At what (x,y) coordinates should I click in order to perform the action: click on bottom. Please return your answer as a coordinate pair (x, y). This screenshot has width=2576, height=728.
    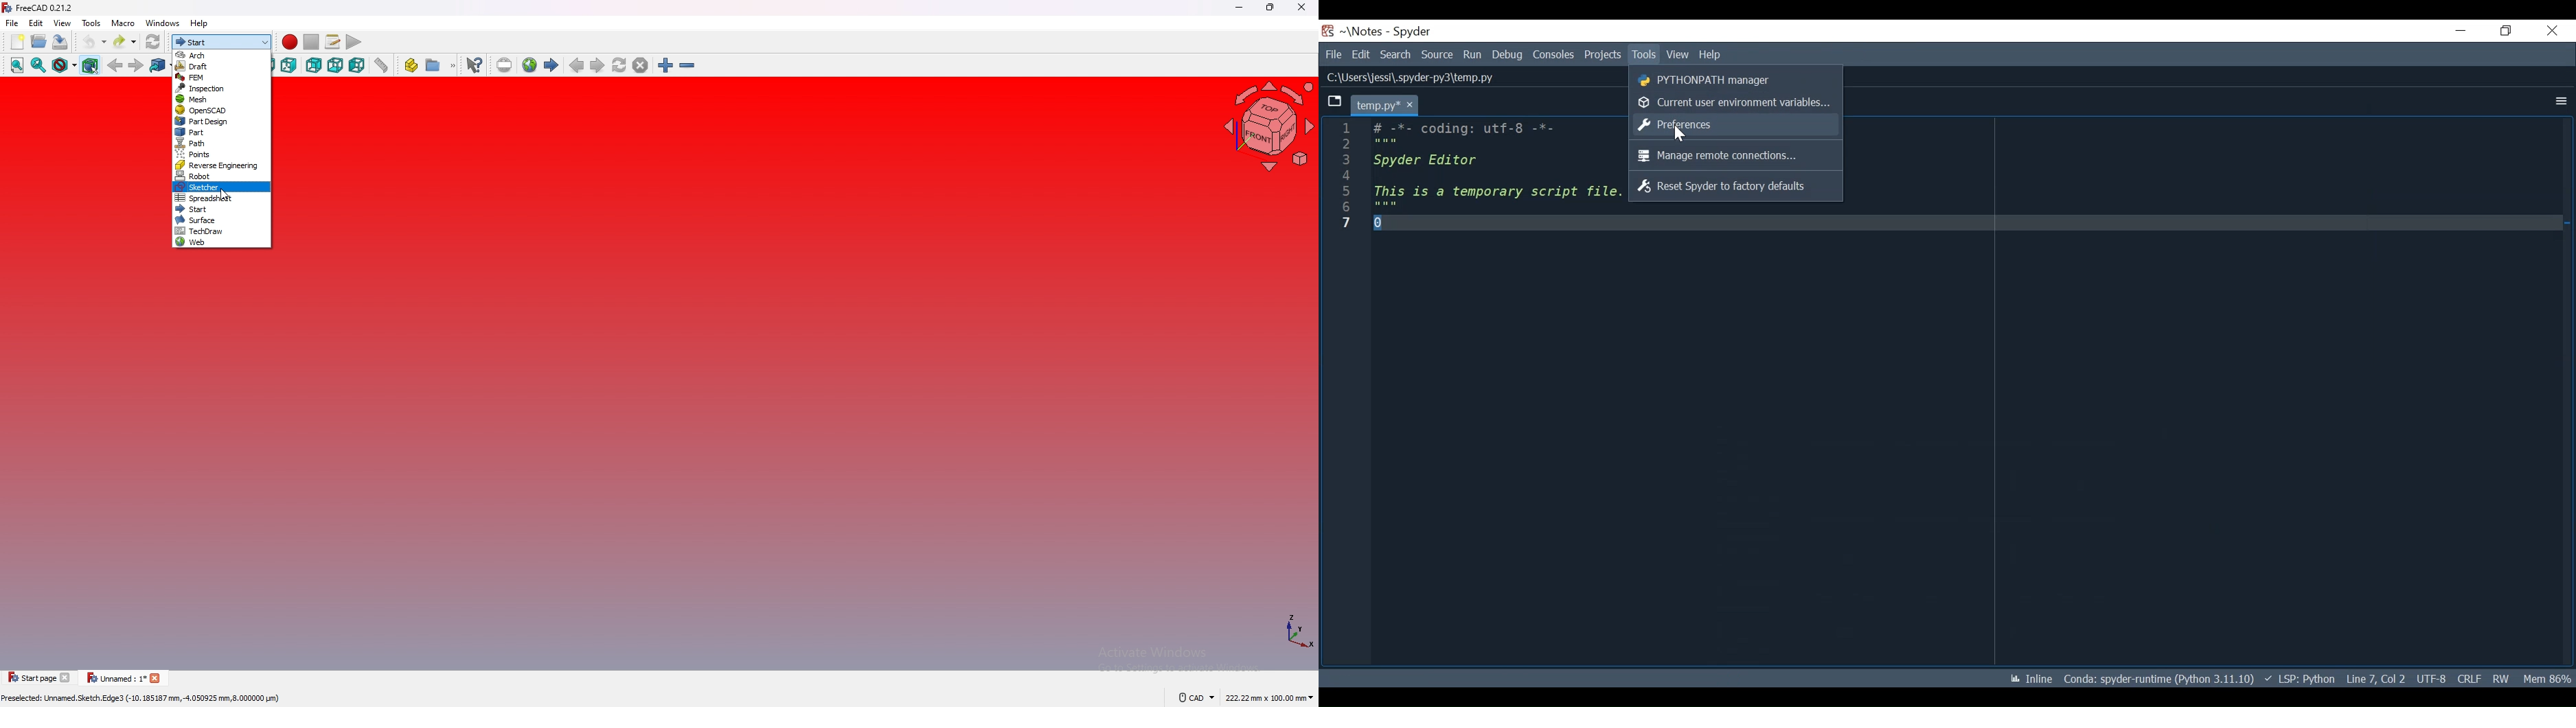
    Looking at the image, I should click on (335, 65).